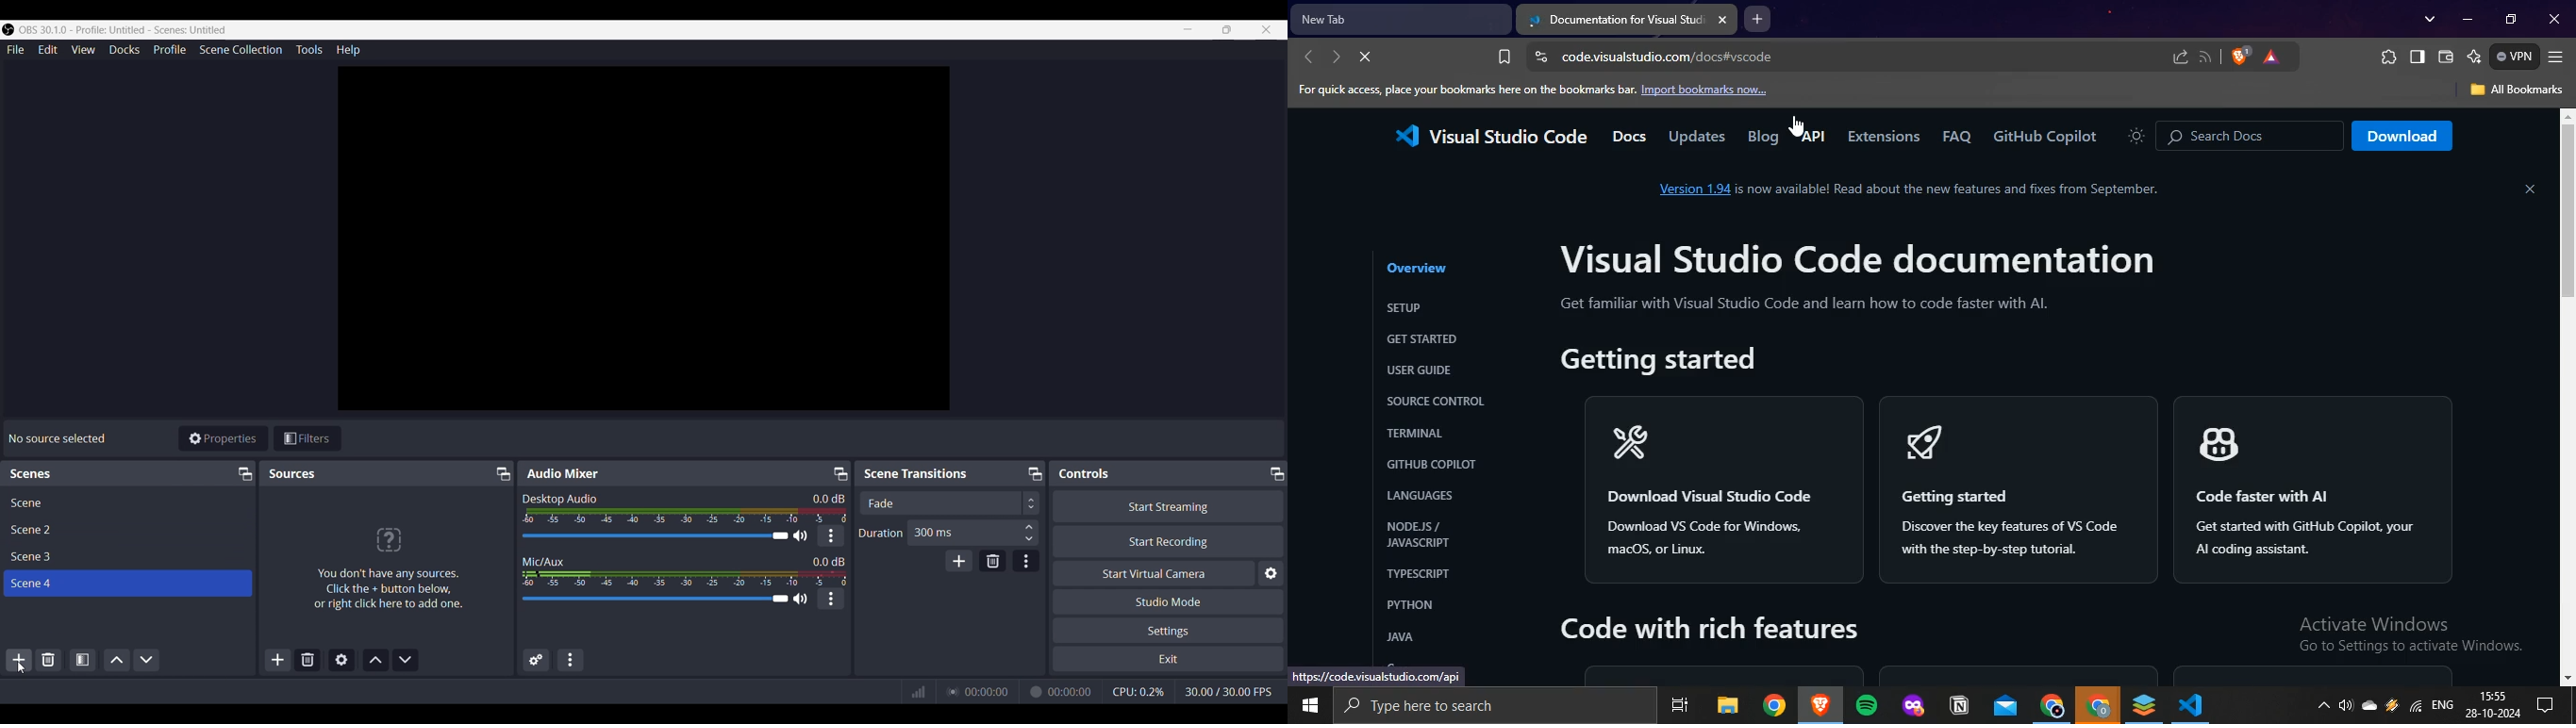 This screenshot has width=2576, height=728. What do you see at coordinates (124, 50) in the screenshot?
I see `Docks` at bounding box center [124, 50].